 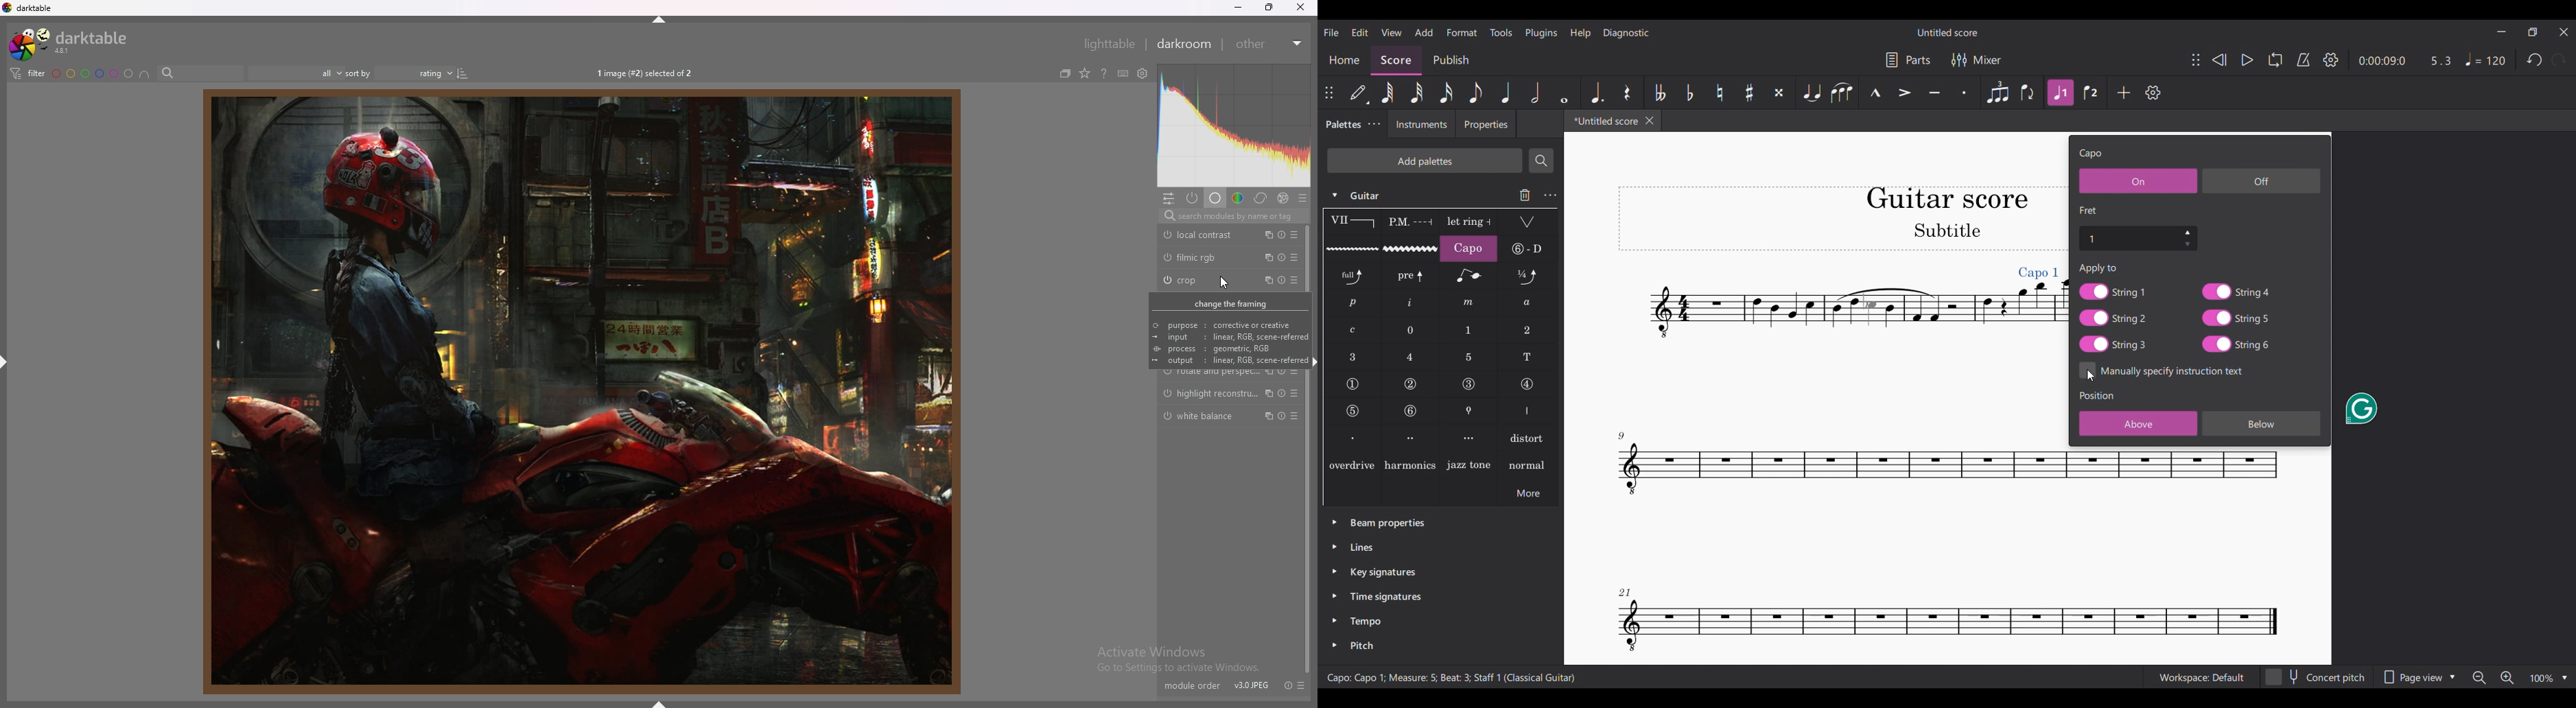 What do you see at coordinates (1334, 595) in the screenshot?
I see `Click to expand time signatures palette` at bounding box center [1334, 595].